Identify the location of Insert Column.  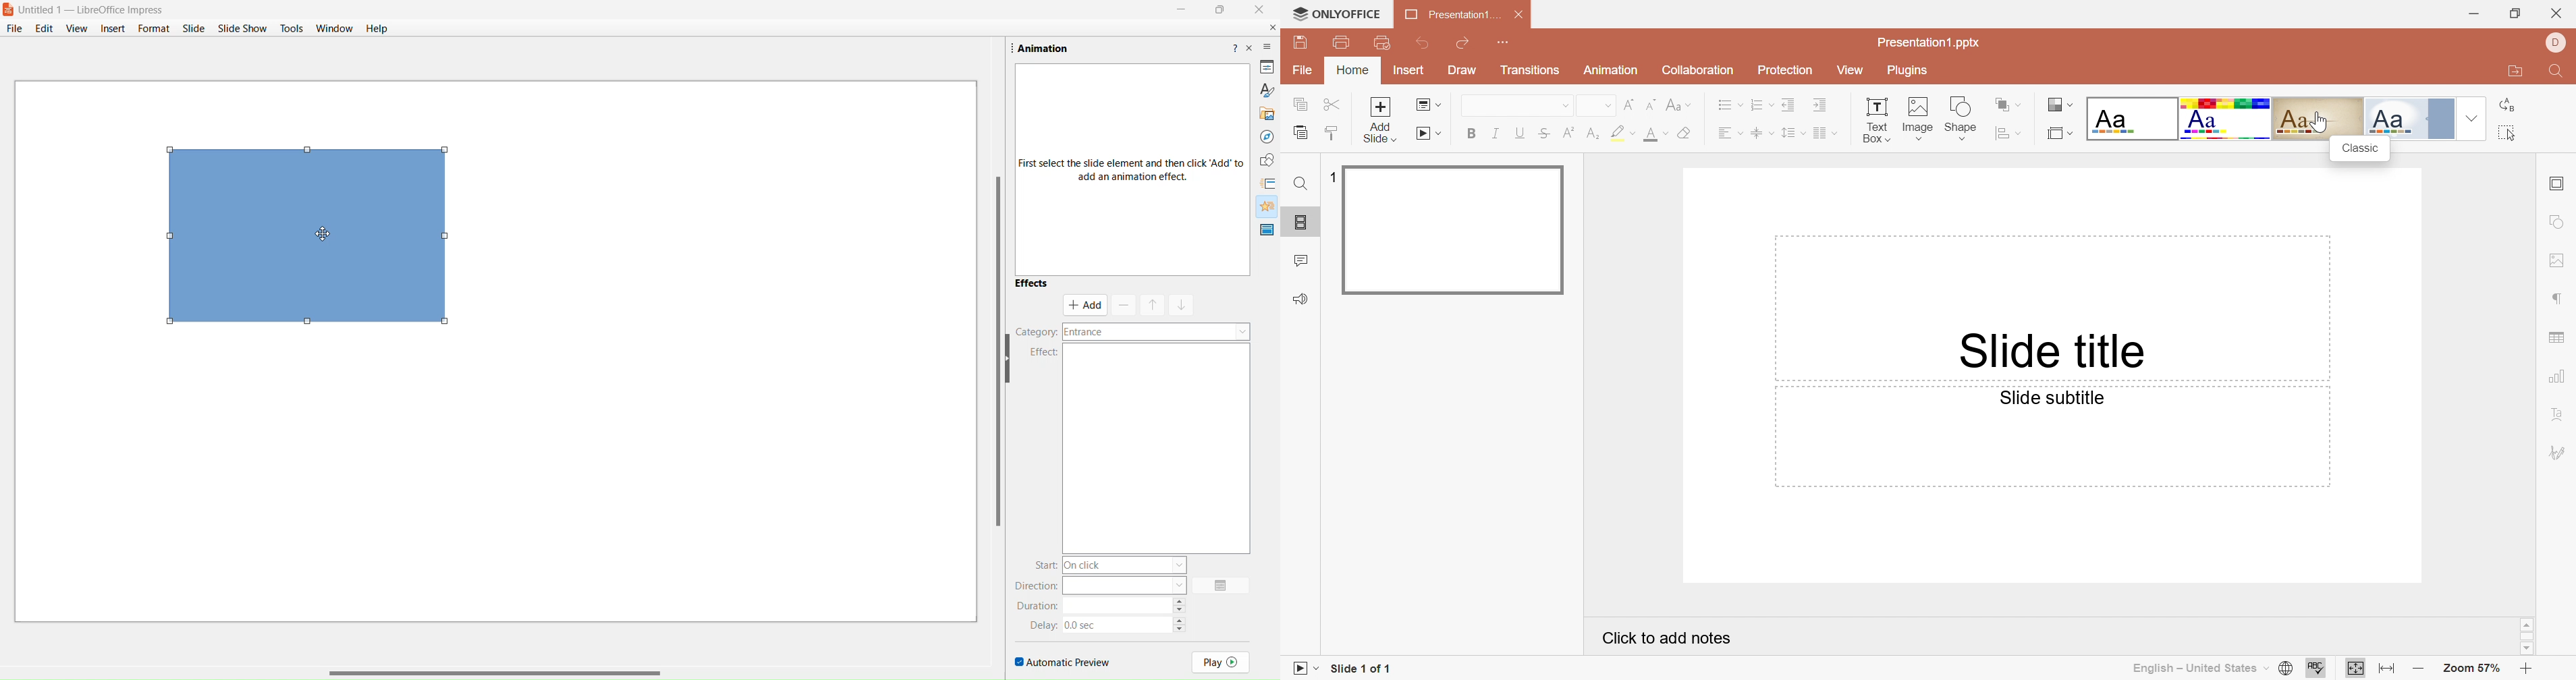
(1819, 133).